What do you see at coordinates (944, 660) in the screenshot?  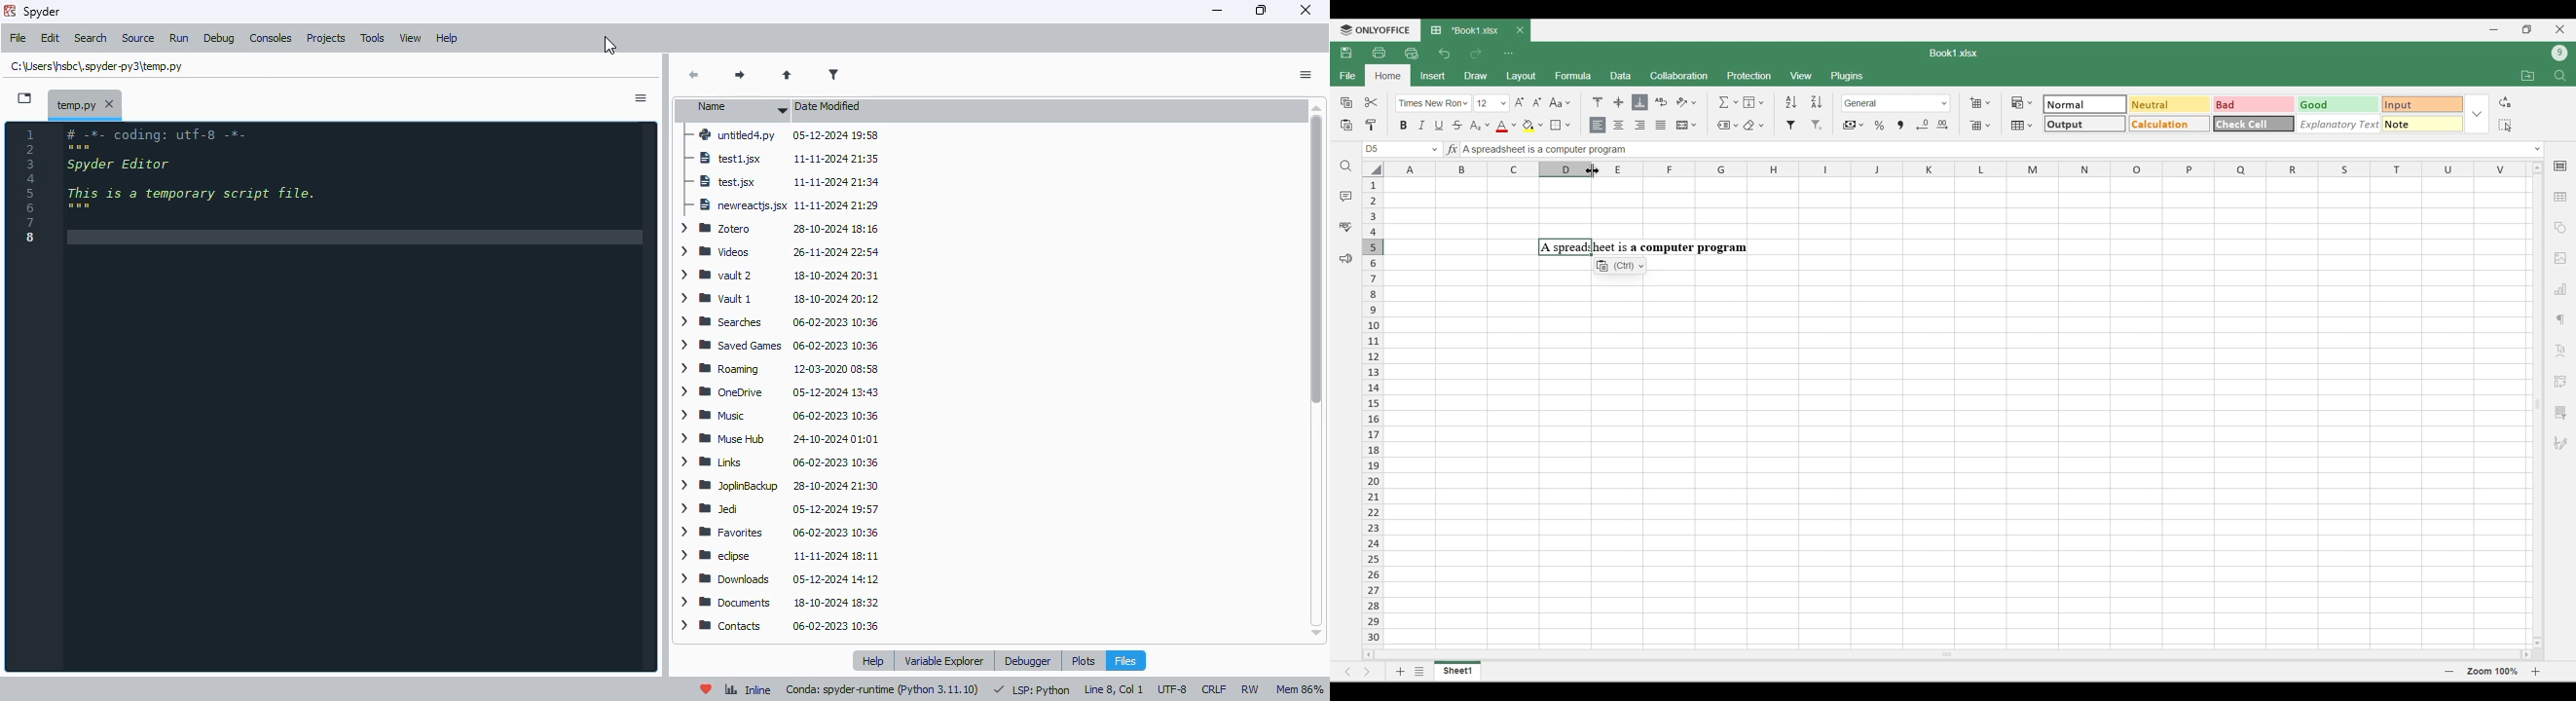 I see `variable explorer` at bounding box center [944, 660].